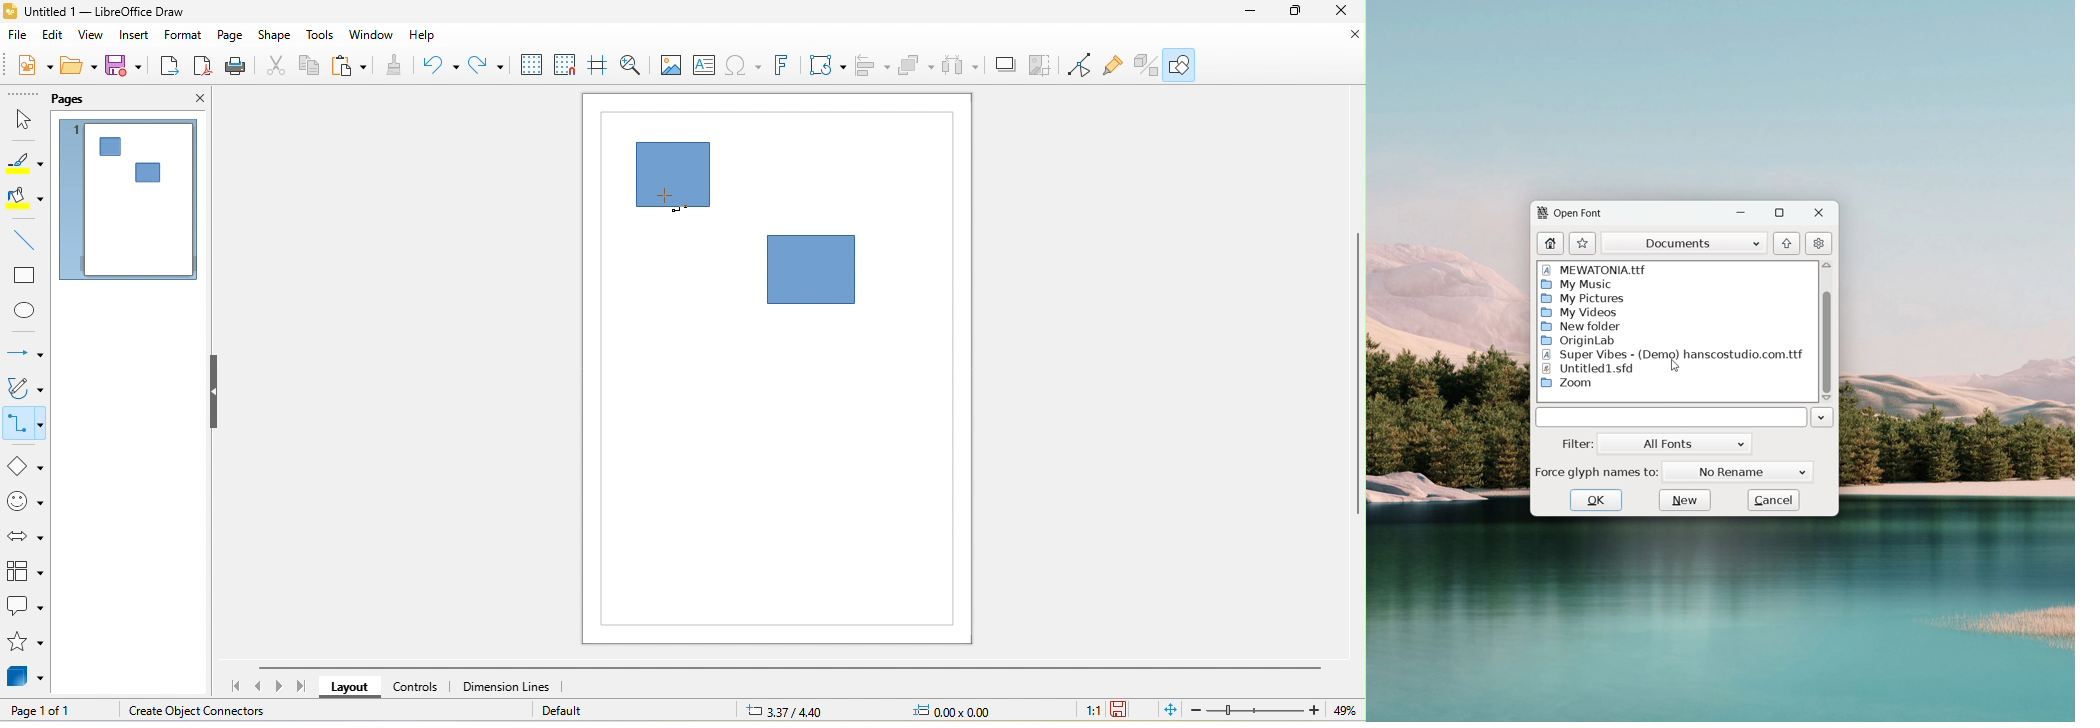 This screenshot has width=2100, height=728. I want to click on rectangle, so click(23, 273).